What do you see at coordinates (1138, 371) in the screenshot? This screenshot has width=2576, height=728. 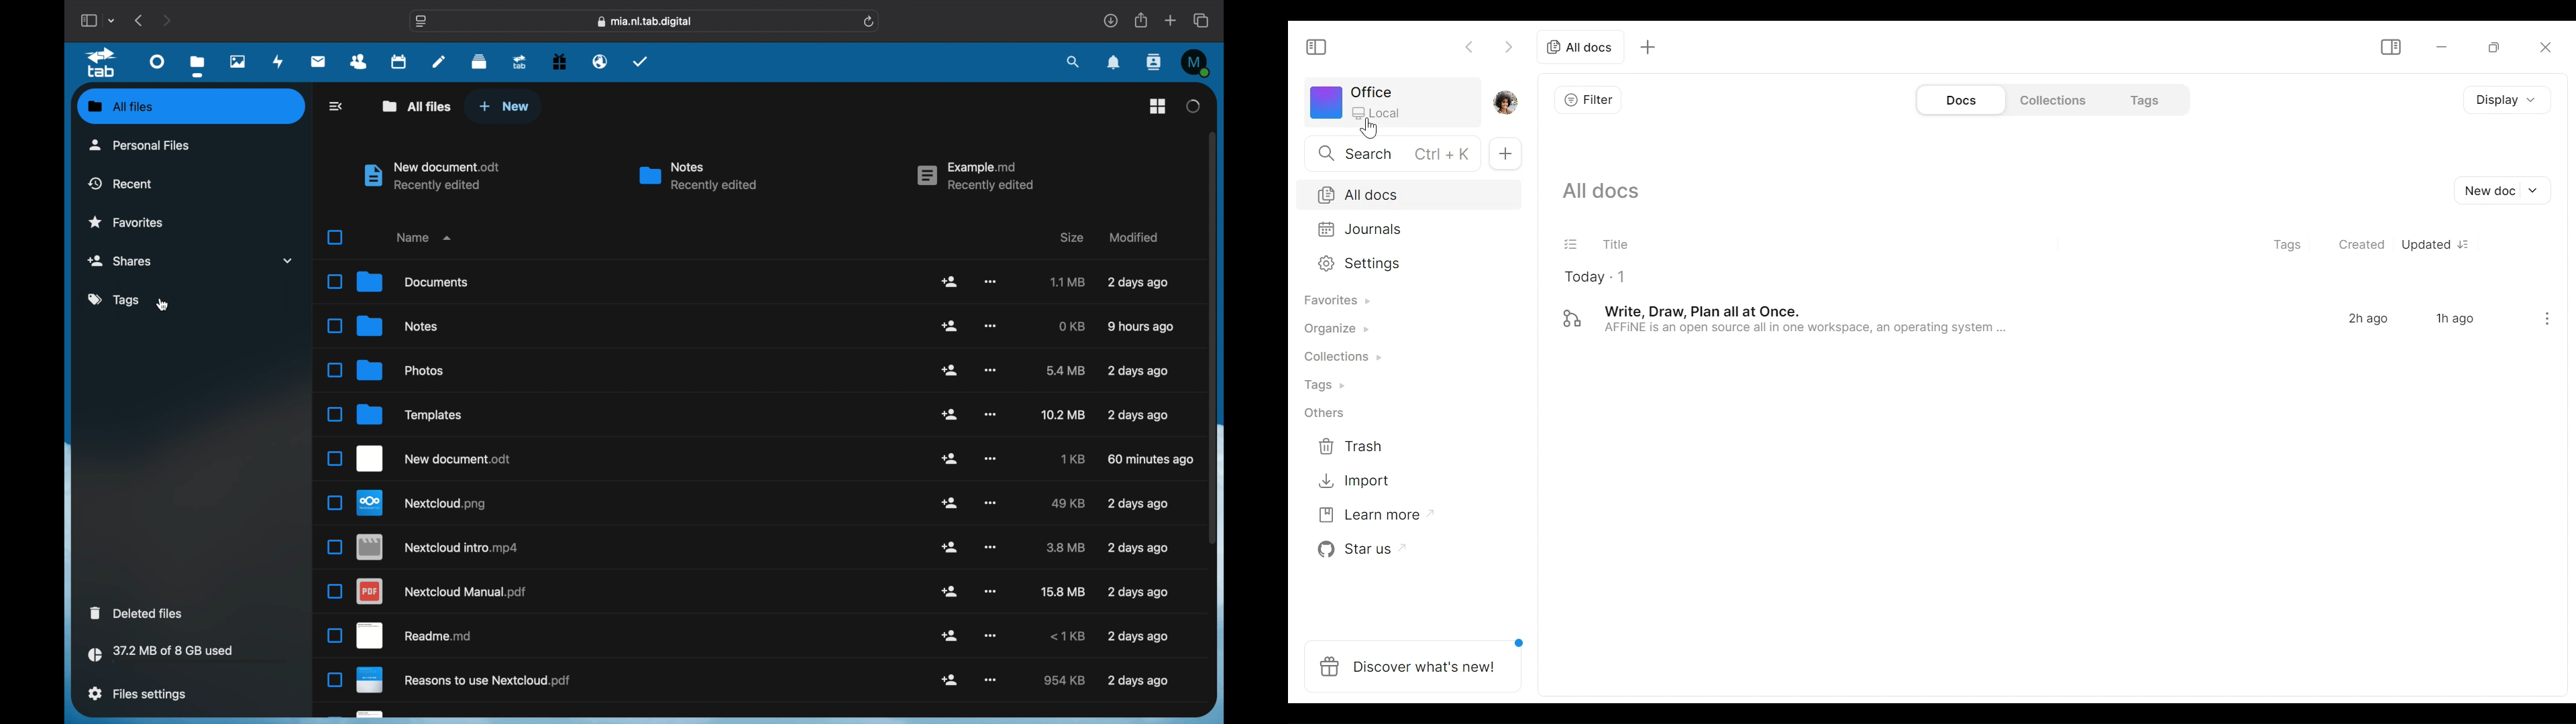 I see `modified` at bounding box center [1138, 371].